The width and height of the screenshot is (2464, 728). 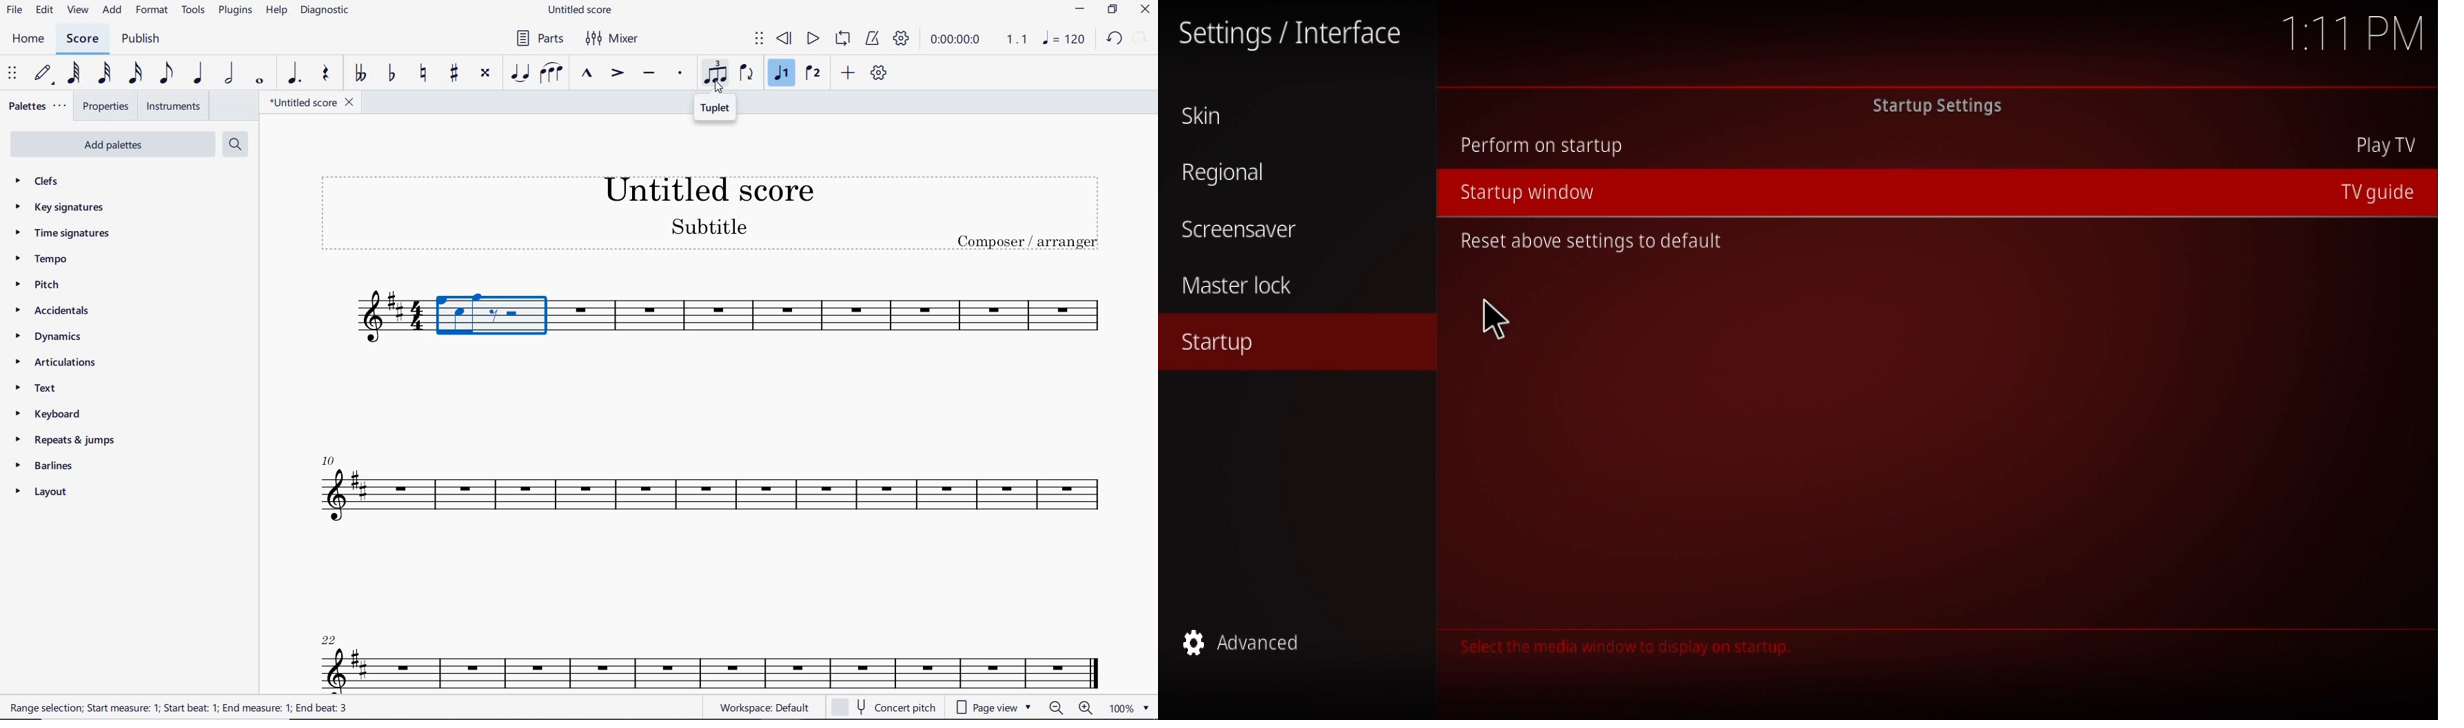 I want to click on 64TH NOTE, so click(x=74, y=72).